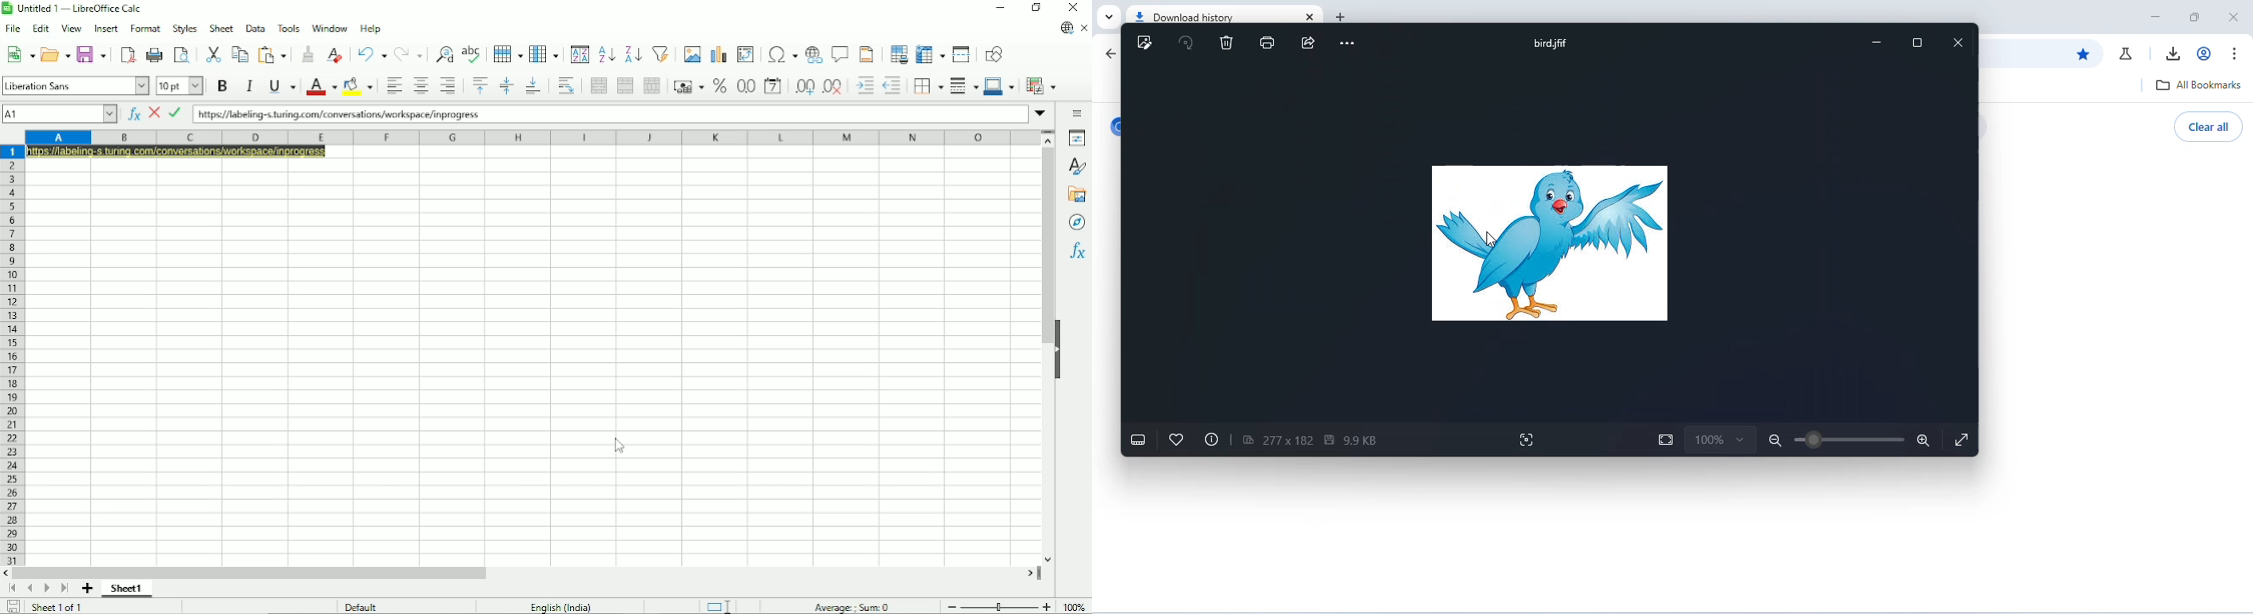 Image resolution: width=2268 pixels, height=616 pixels. I want to click on tolls, so click(288, 27).